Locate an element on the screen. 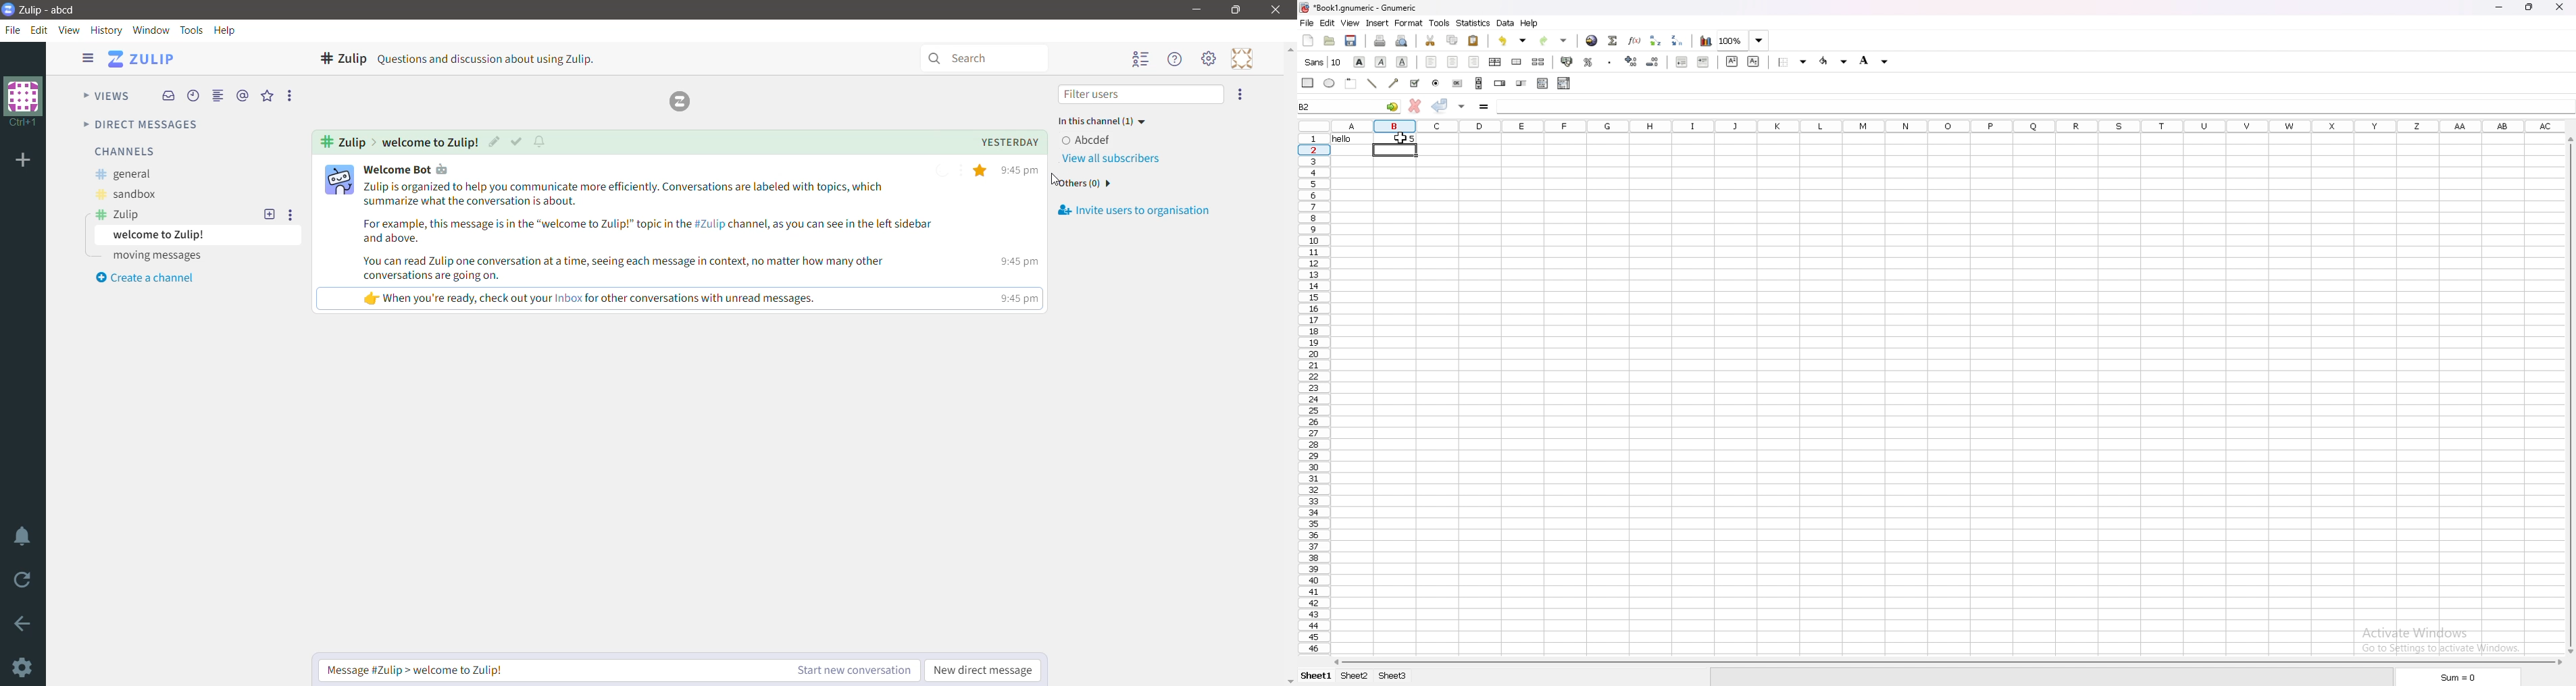  ellipse object is located at coordinates (1329, 83).